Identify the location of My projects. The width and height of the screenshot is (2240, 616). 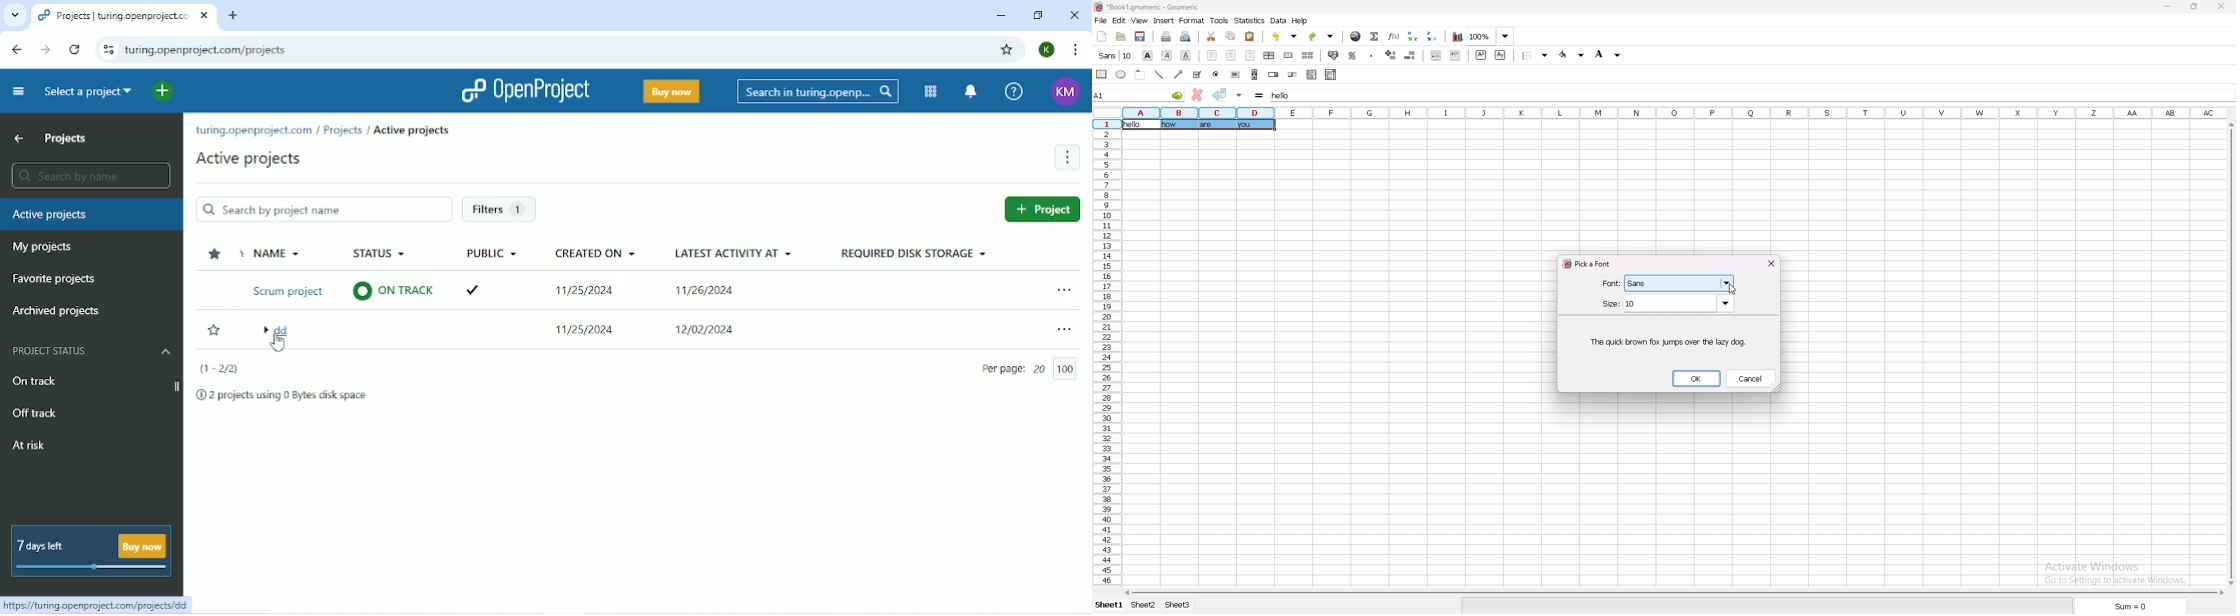
(47, 247).